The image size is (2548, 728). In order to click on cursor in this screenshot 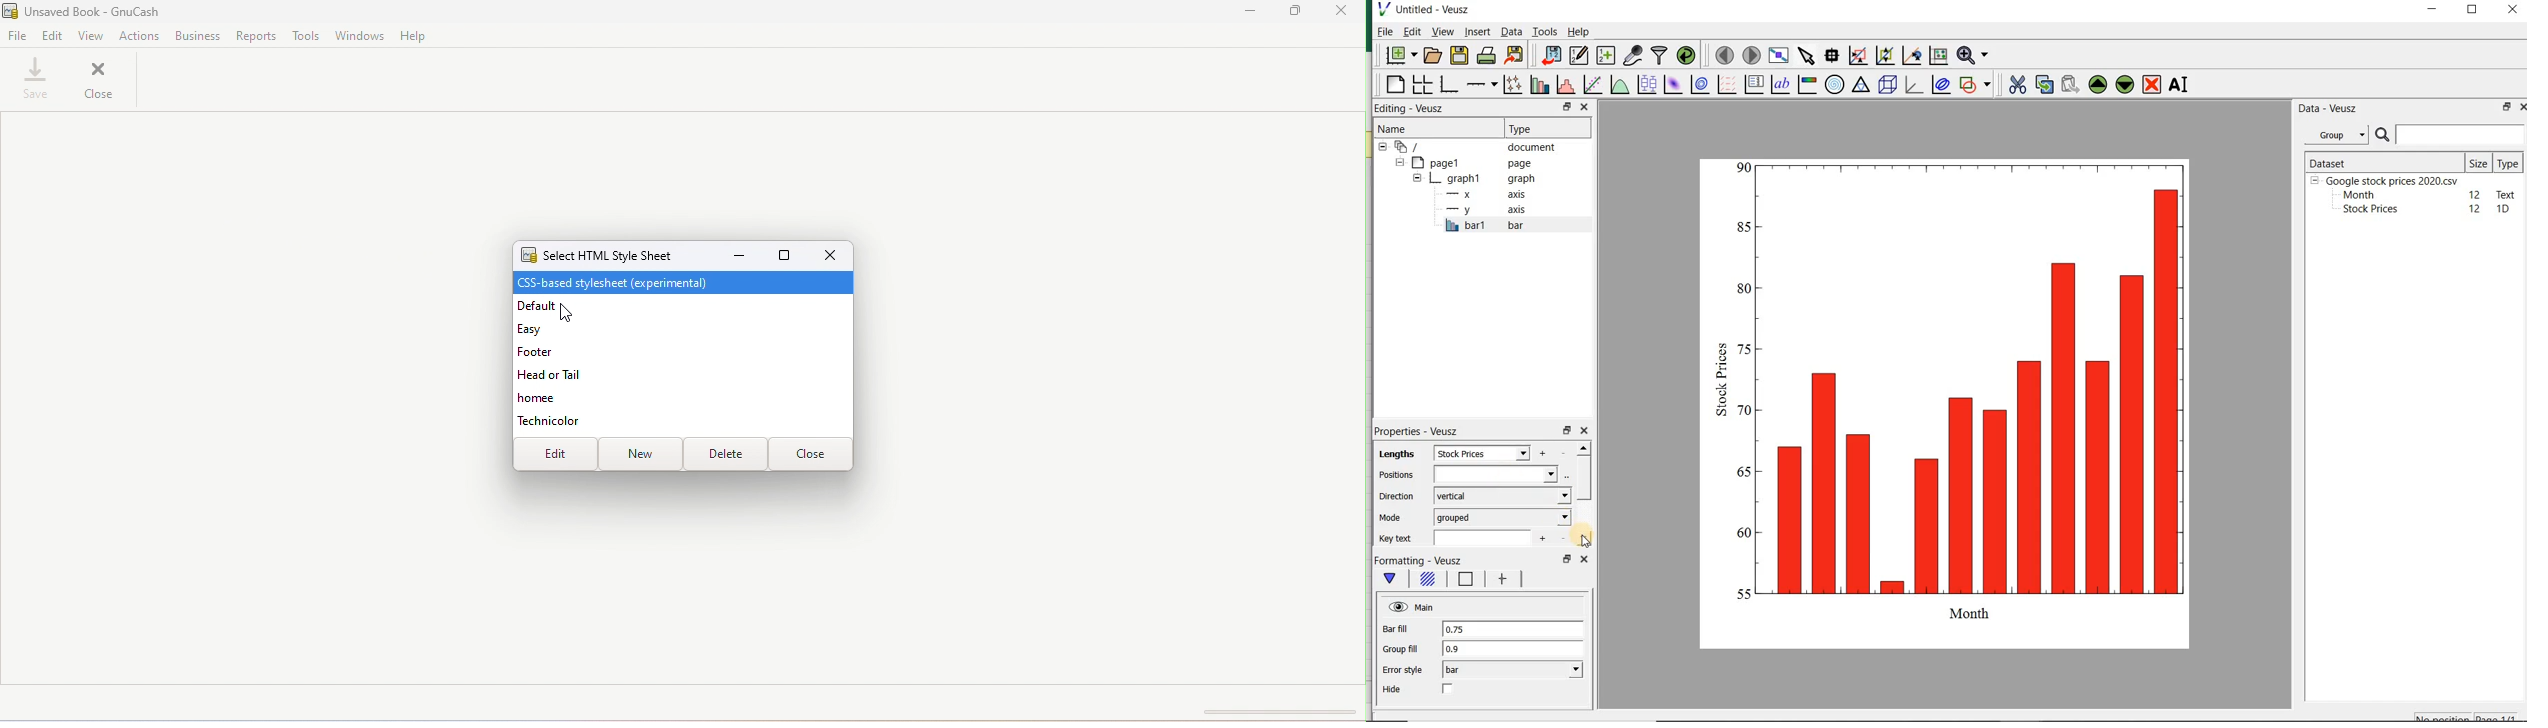, I will do `click(563, 314)`.